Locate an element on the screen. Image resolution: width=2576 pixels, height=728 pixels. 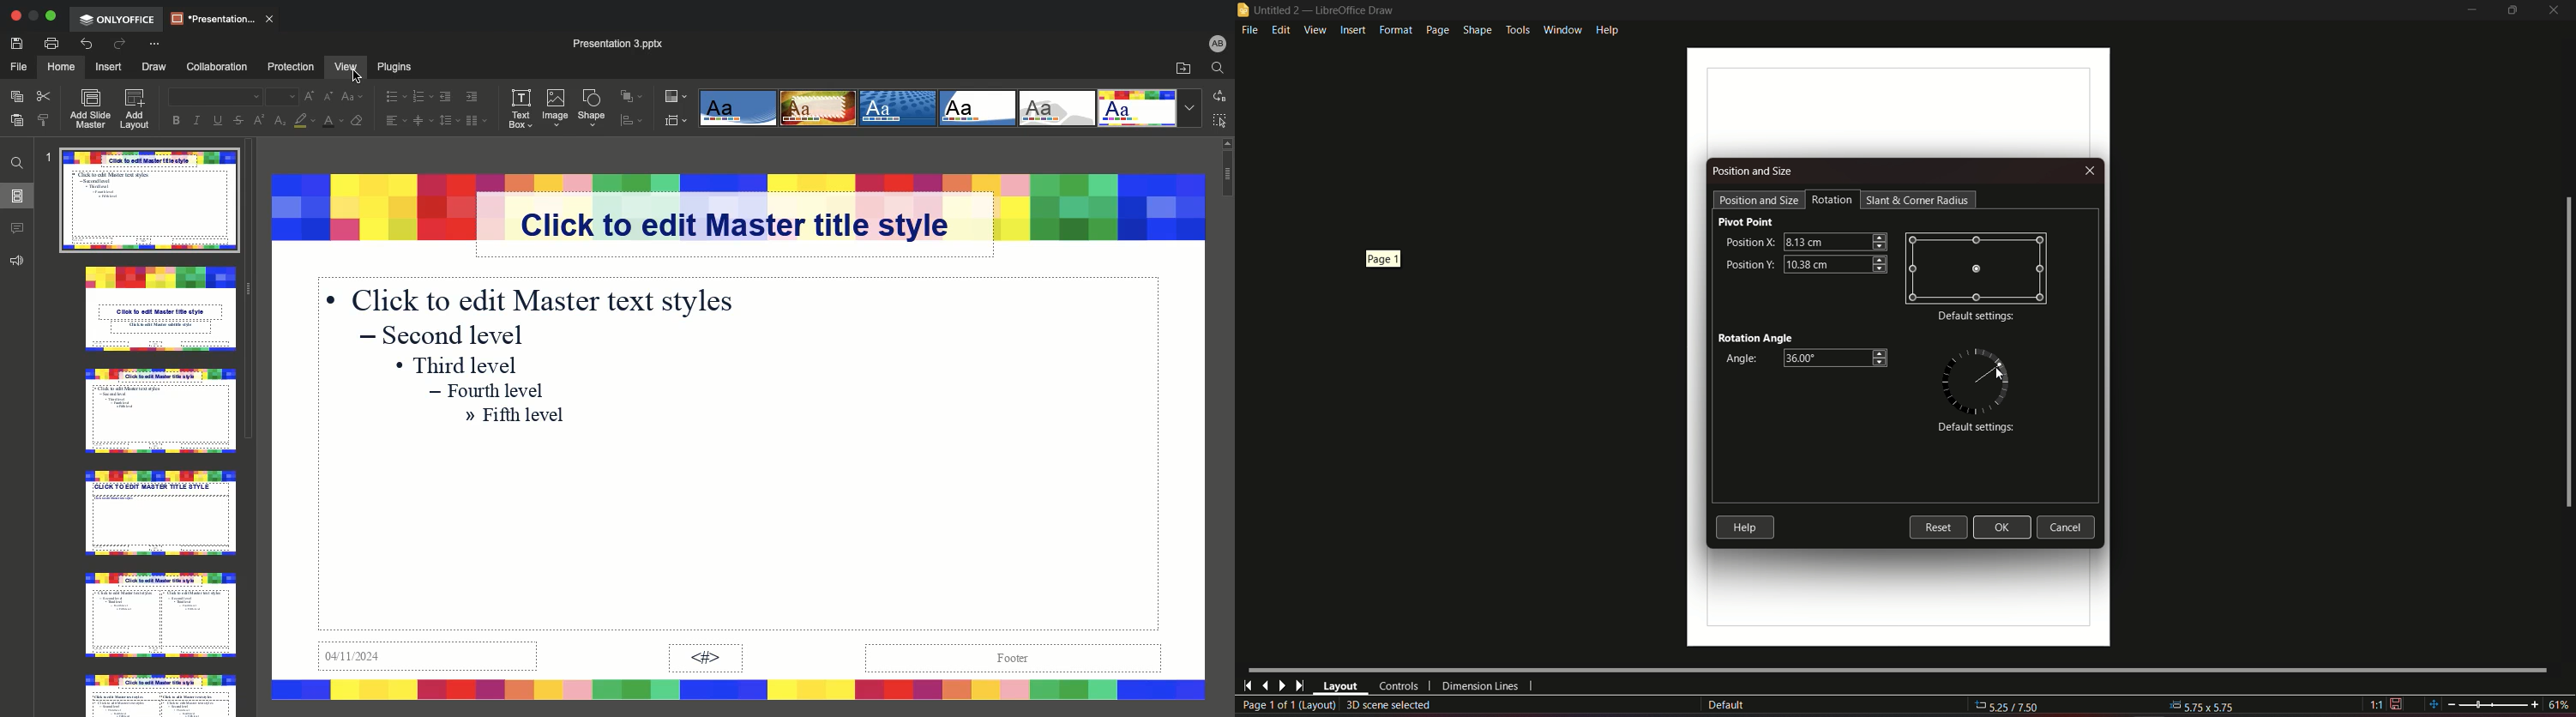
Layout master slide 6 is located at coordinates (159, 692).